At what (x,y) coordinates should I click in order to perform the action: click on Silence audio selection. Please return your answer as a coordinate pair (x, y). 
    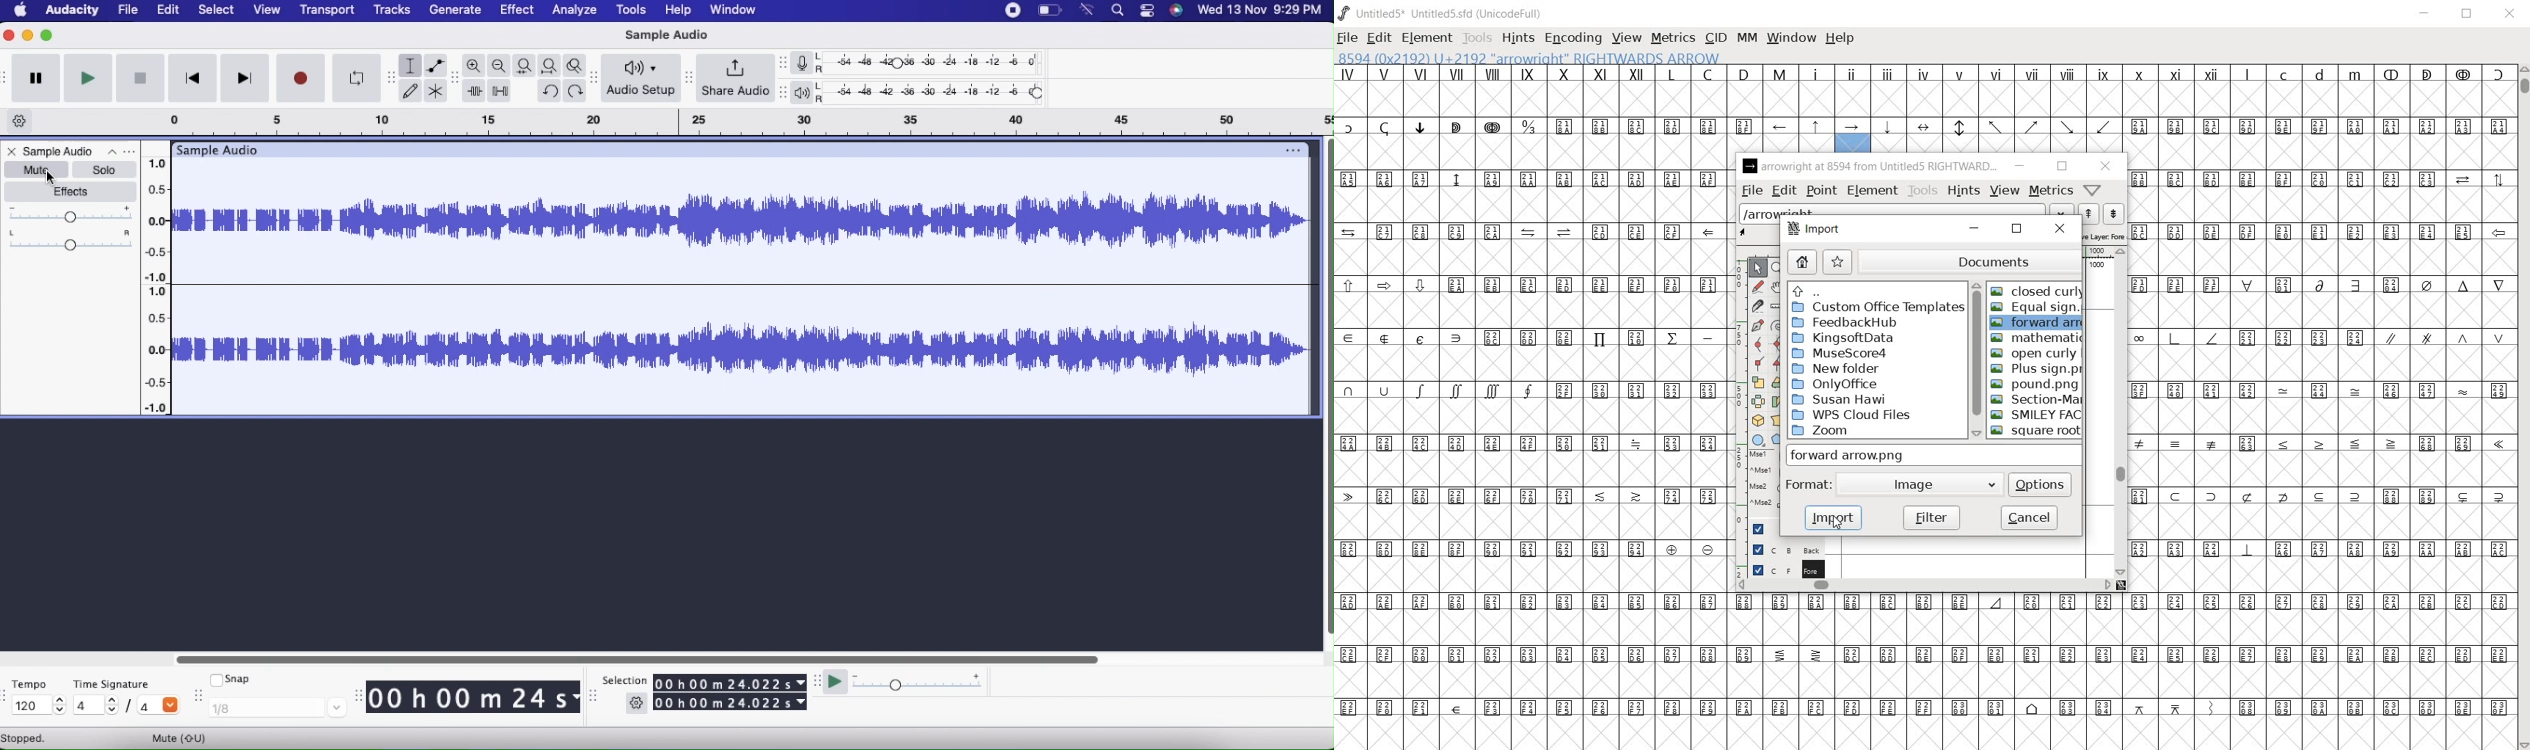
    Looking at the image, I should click on (501, 92).